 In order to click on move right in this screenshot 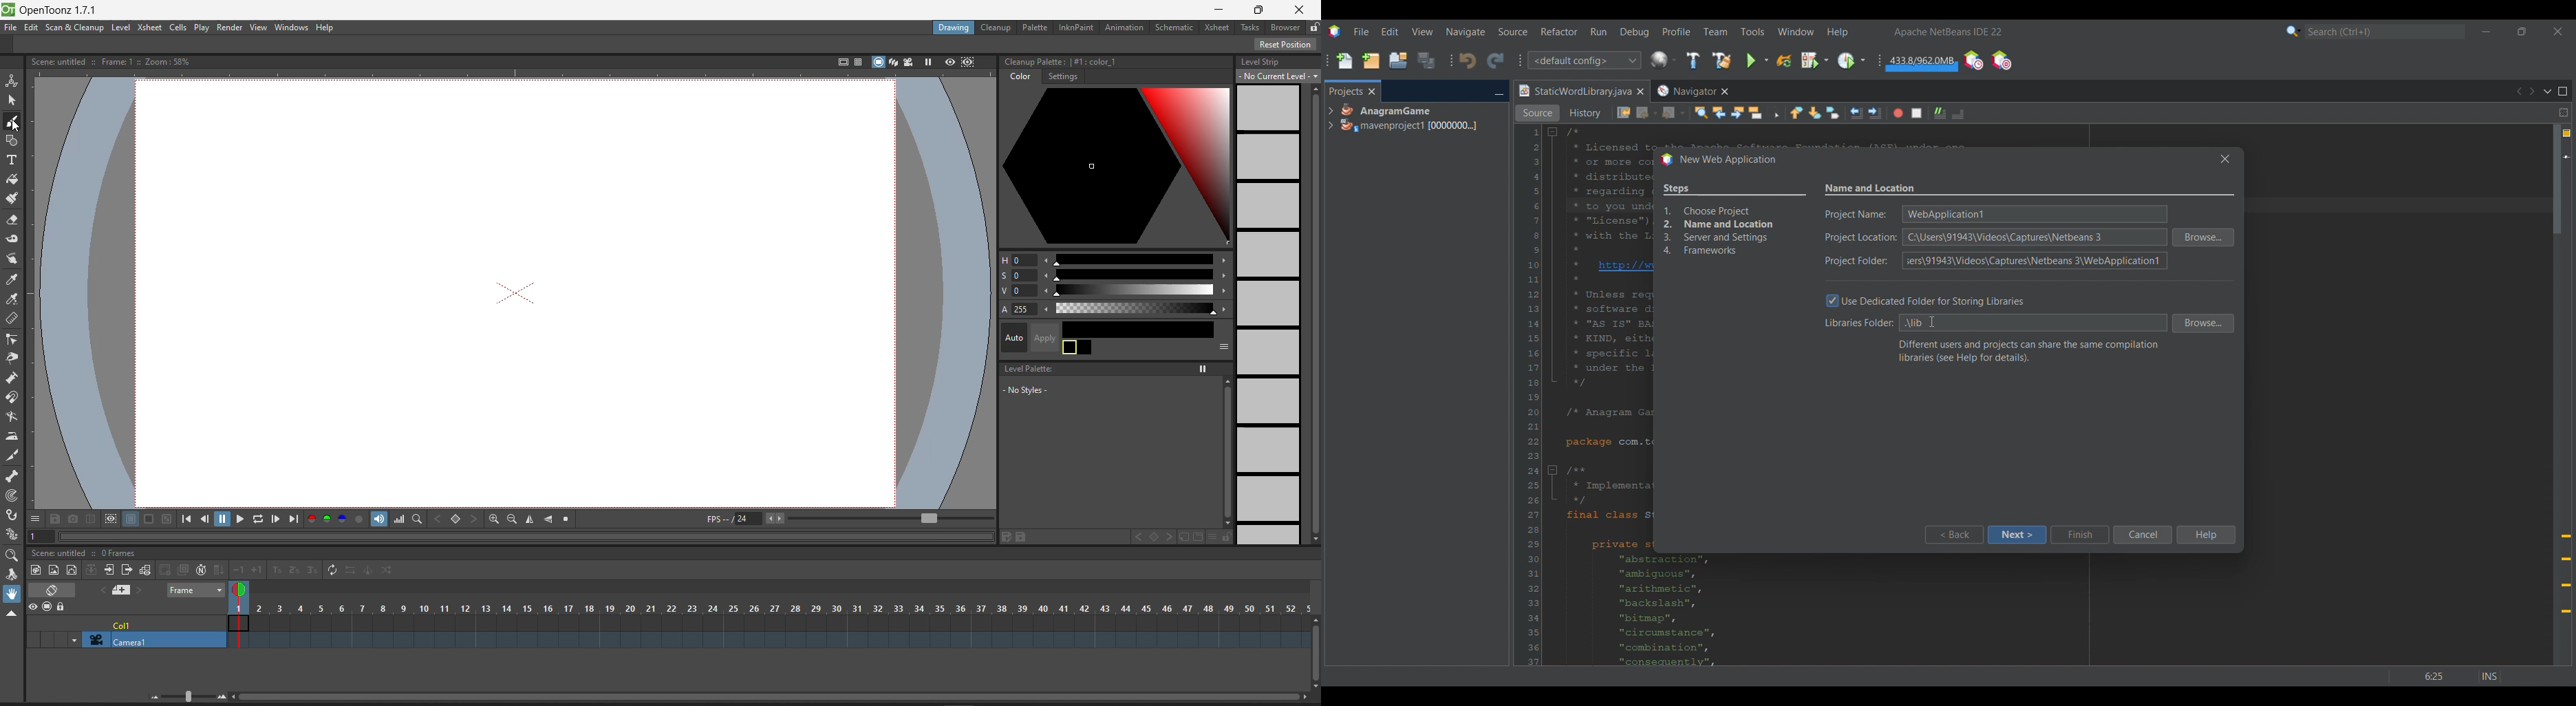, I will do `click(1223, 308)`.